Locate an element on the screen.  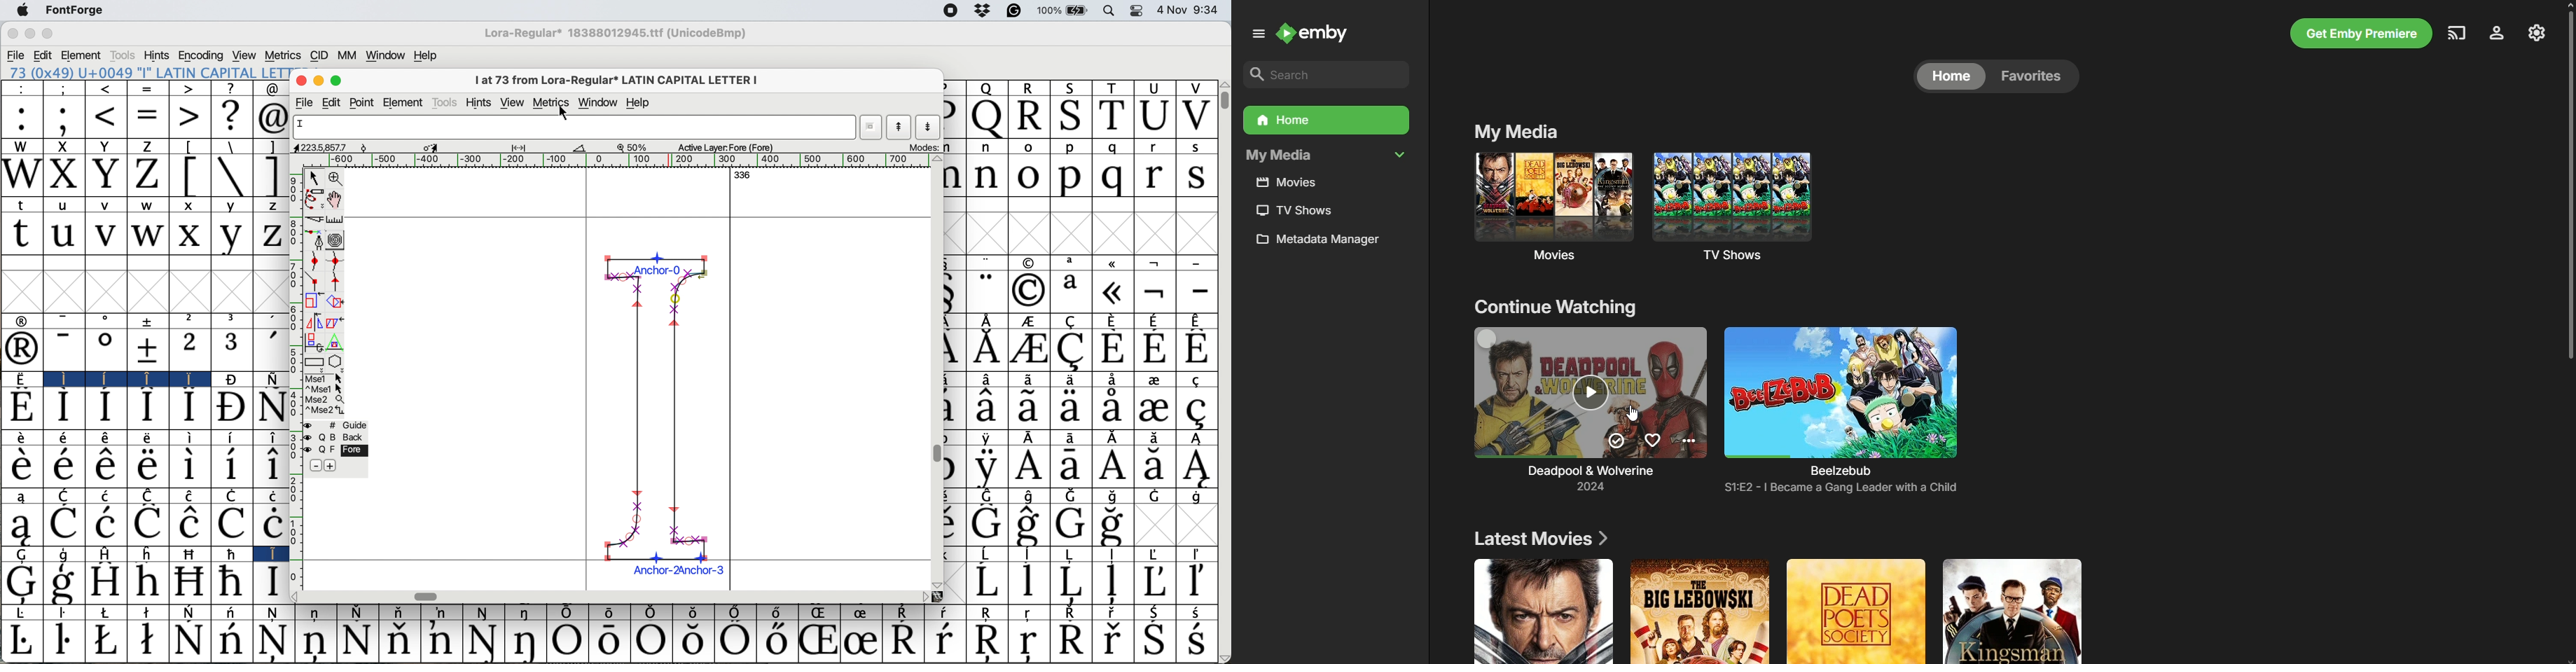
Symbol is located at coordinates (651, 613).